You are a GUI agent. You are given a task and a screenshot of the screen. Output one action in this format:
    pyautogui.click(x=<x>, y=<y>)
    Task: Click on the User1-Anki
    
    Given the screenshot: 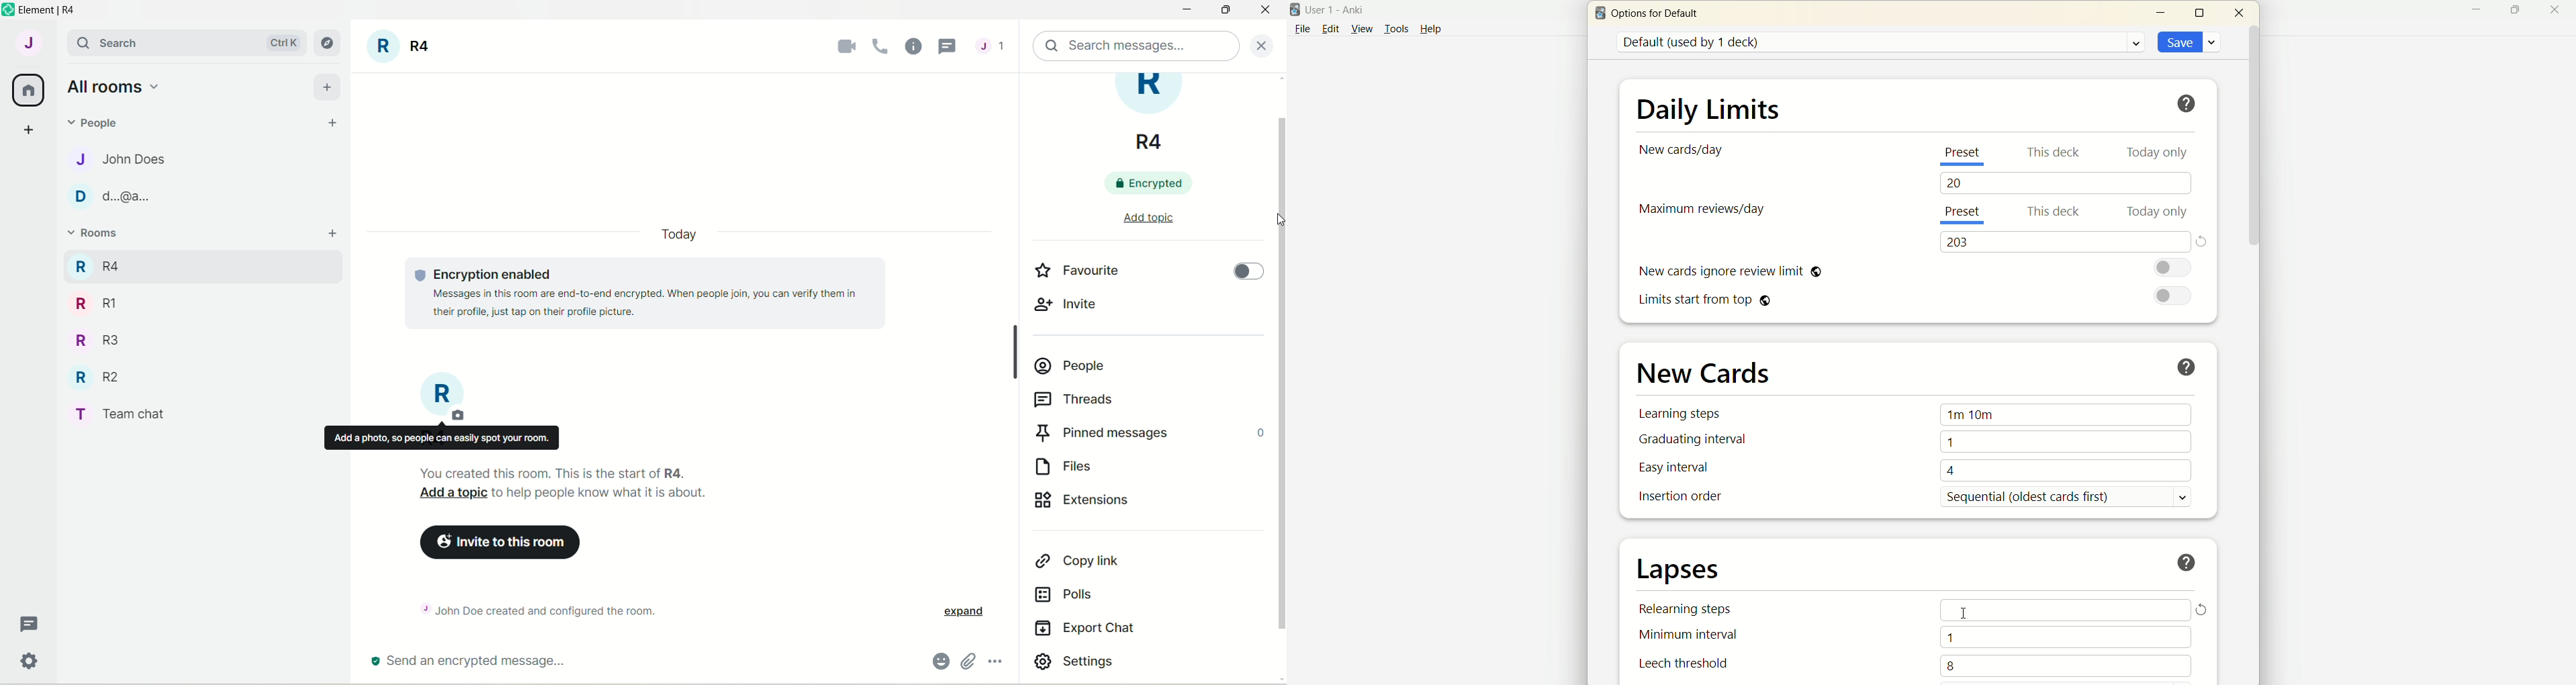 What is the action you would take?
    pyautogui.click(x=1344, y=9)
    